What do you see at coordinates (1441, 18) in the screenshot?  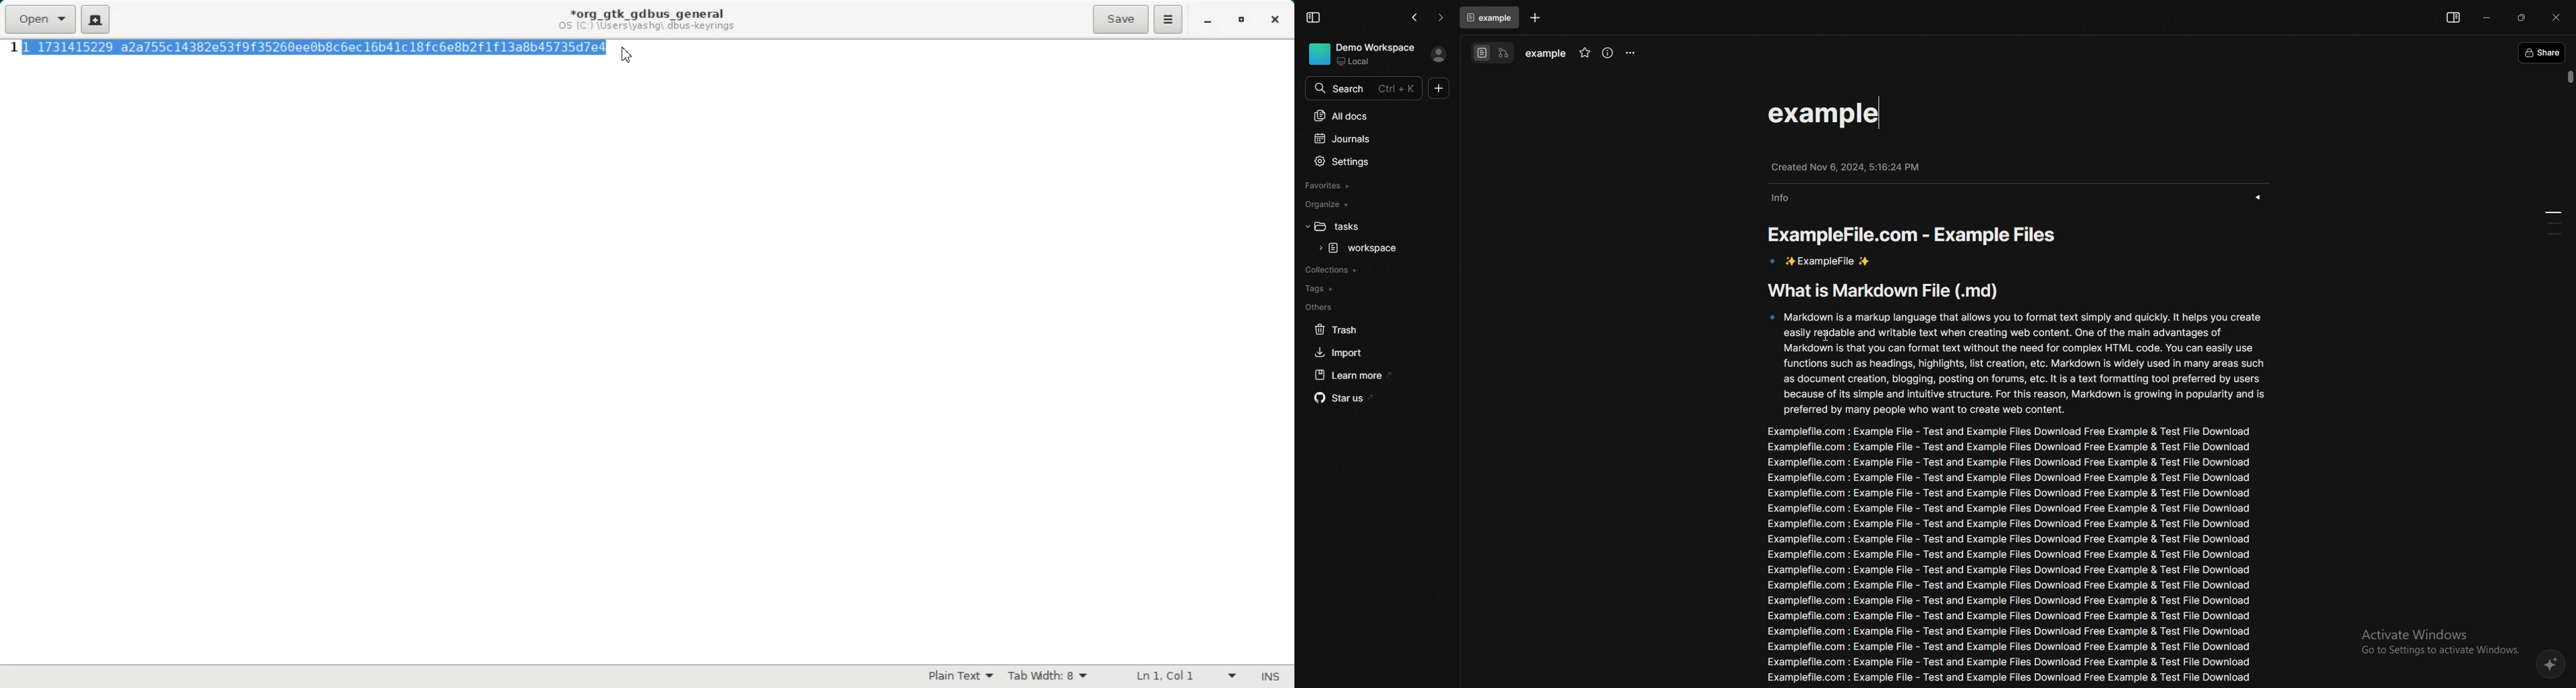 I see `go forward` at bounding box center [1441, 18].